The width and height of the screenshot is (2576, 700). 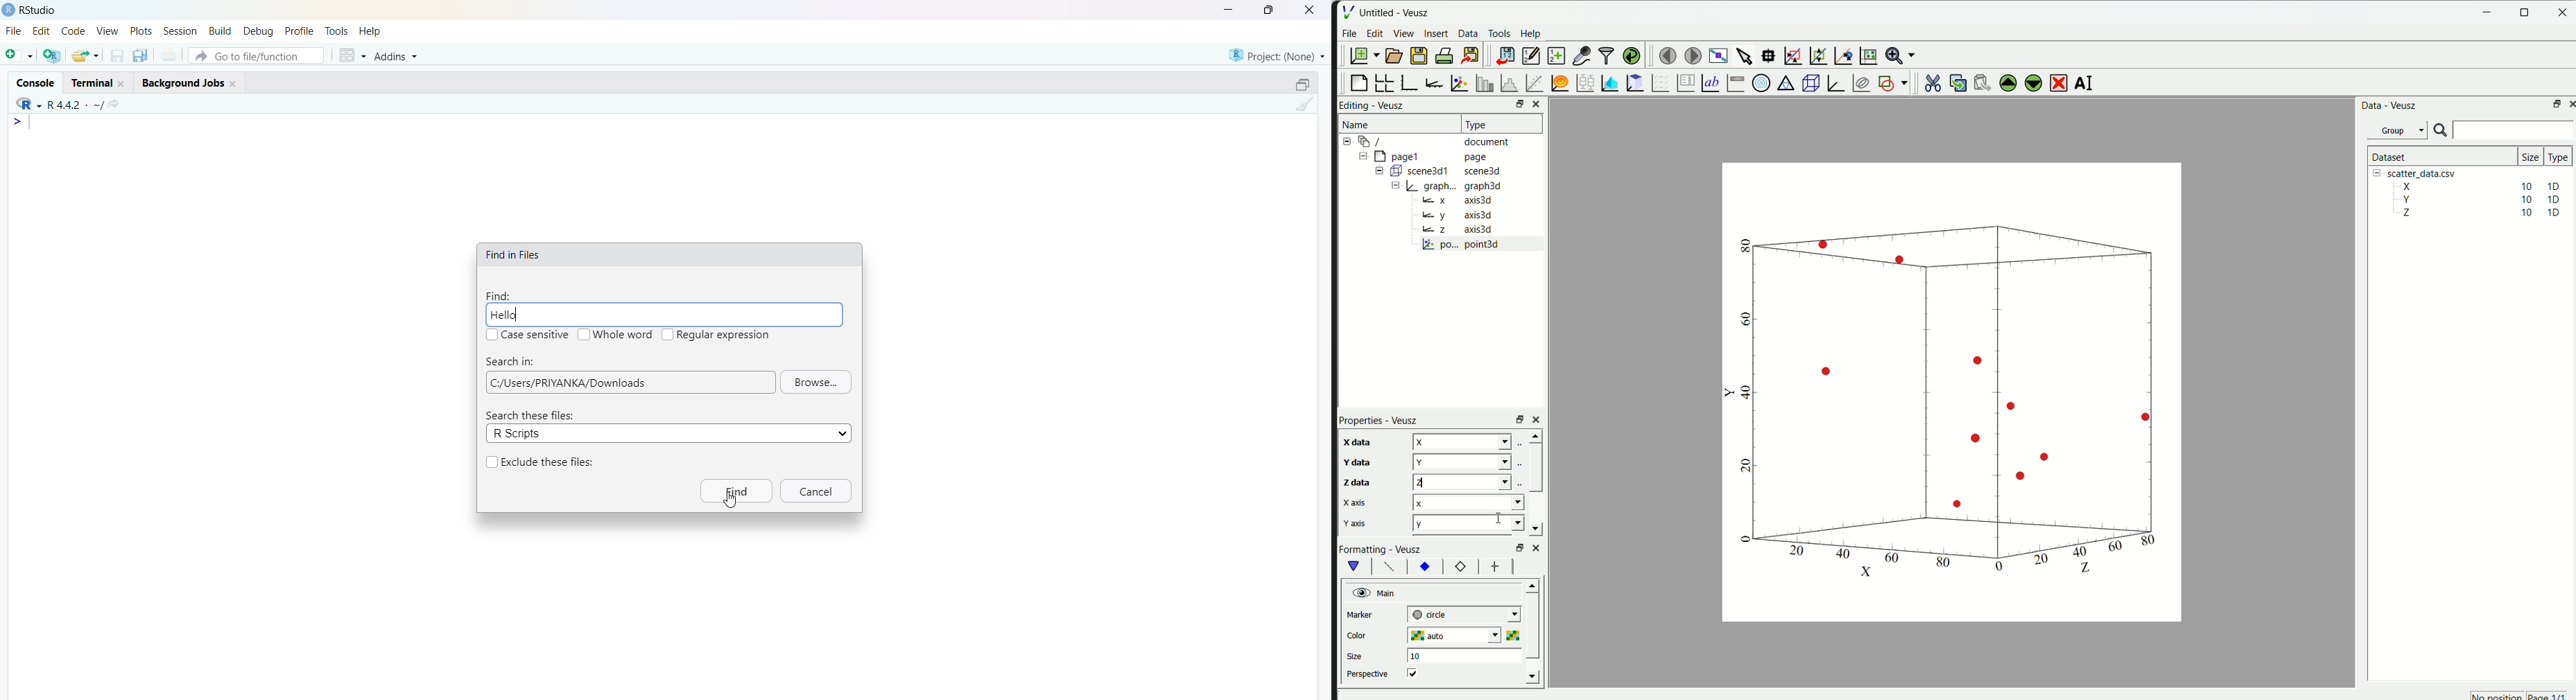 What do you see at coordinates (1456, 214) in the screenshot?
I see `y axis3d` at bounding box center [1456, 214].